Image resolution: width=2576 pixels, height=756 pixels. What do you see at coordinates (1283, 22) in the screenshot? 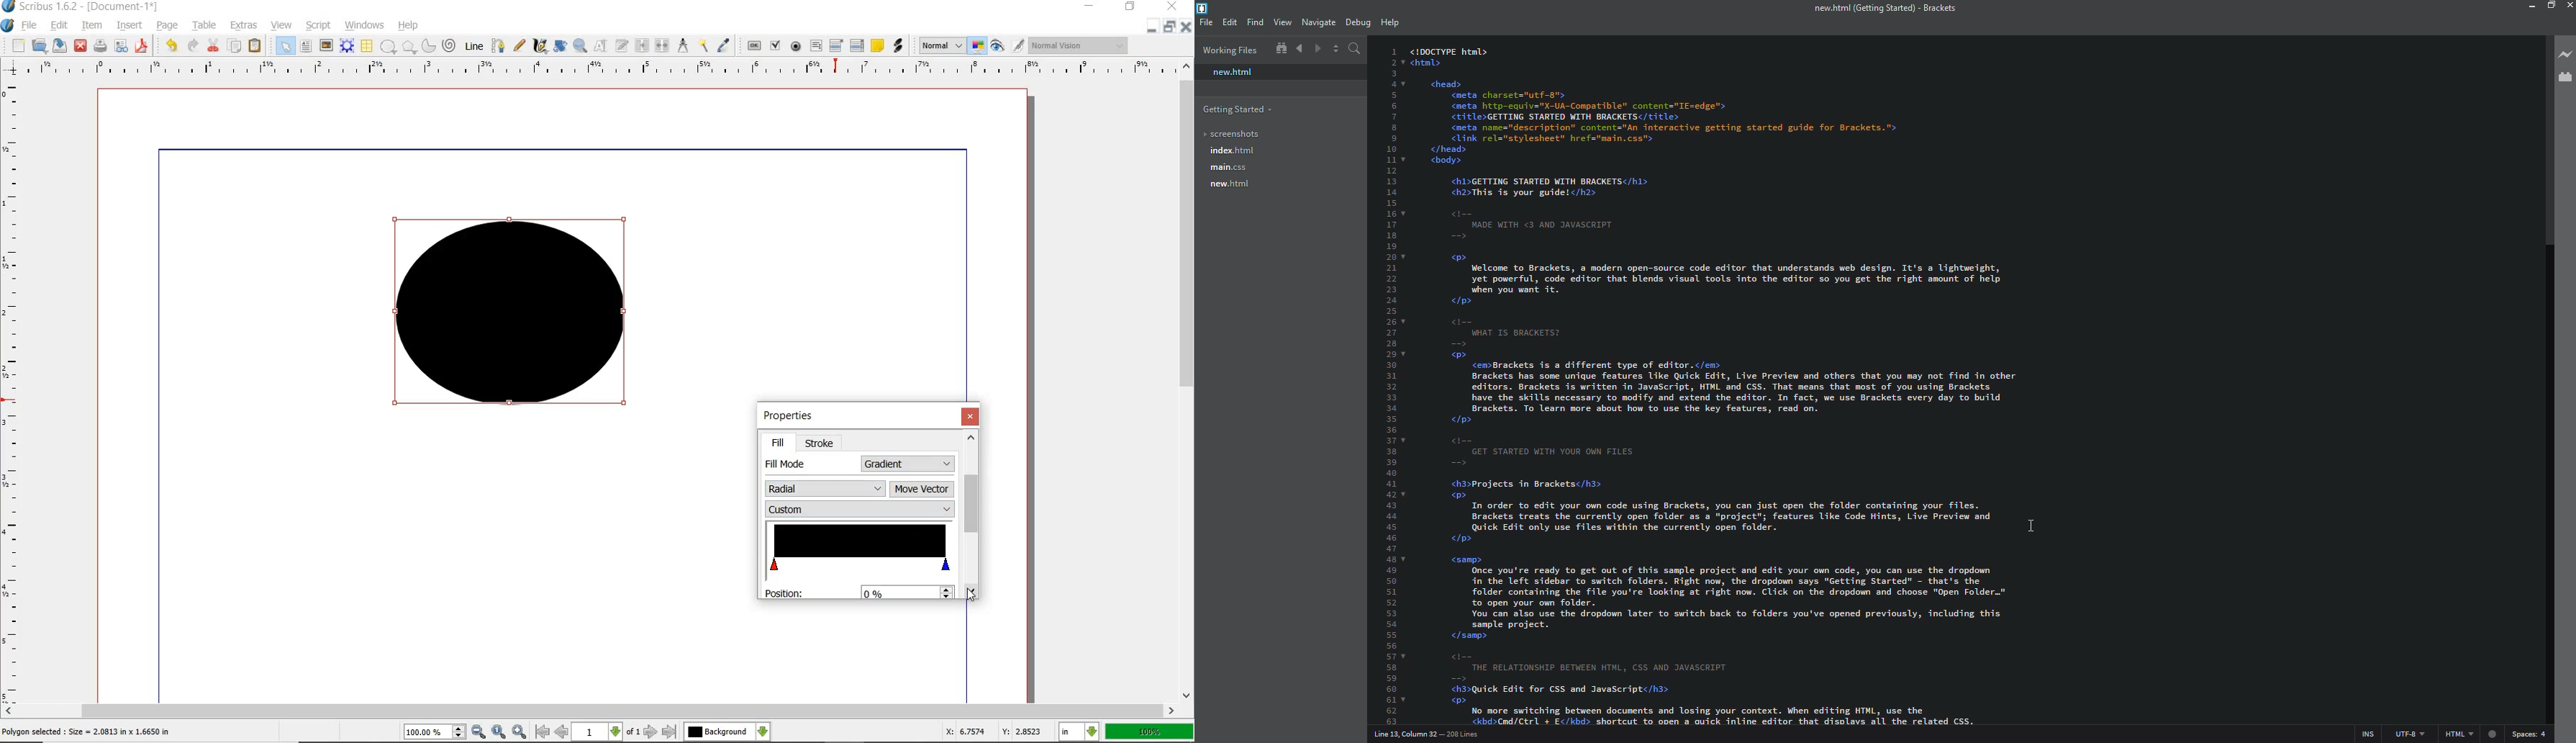
I see `view` at bounding box center [1283, 22].